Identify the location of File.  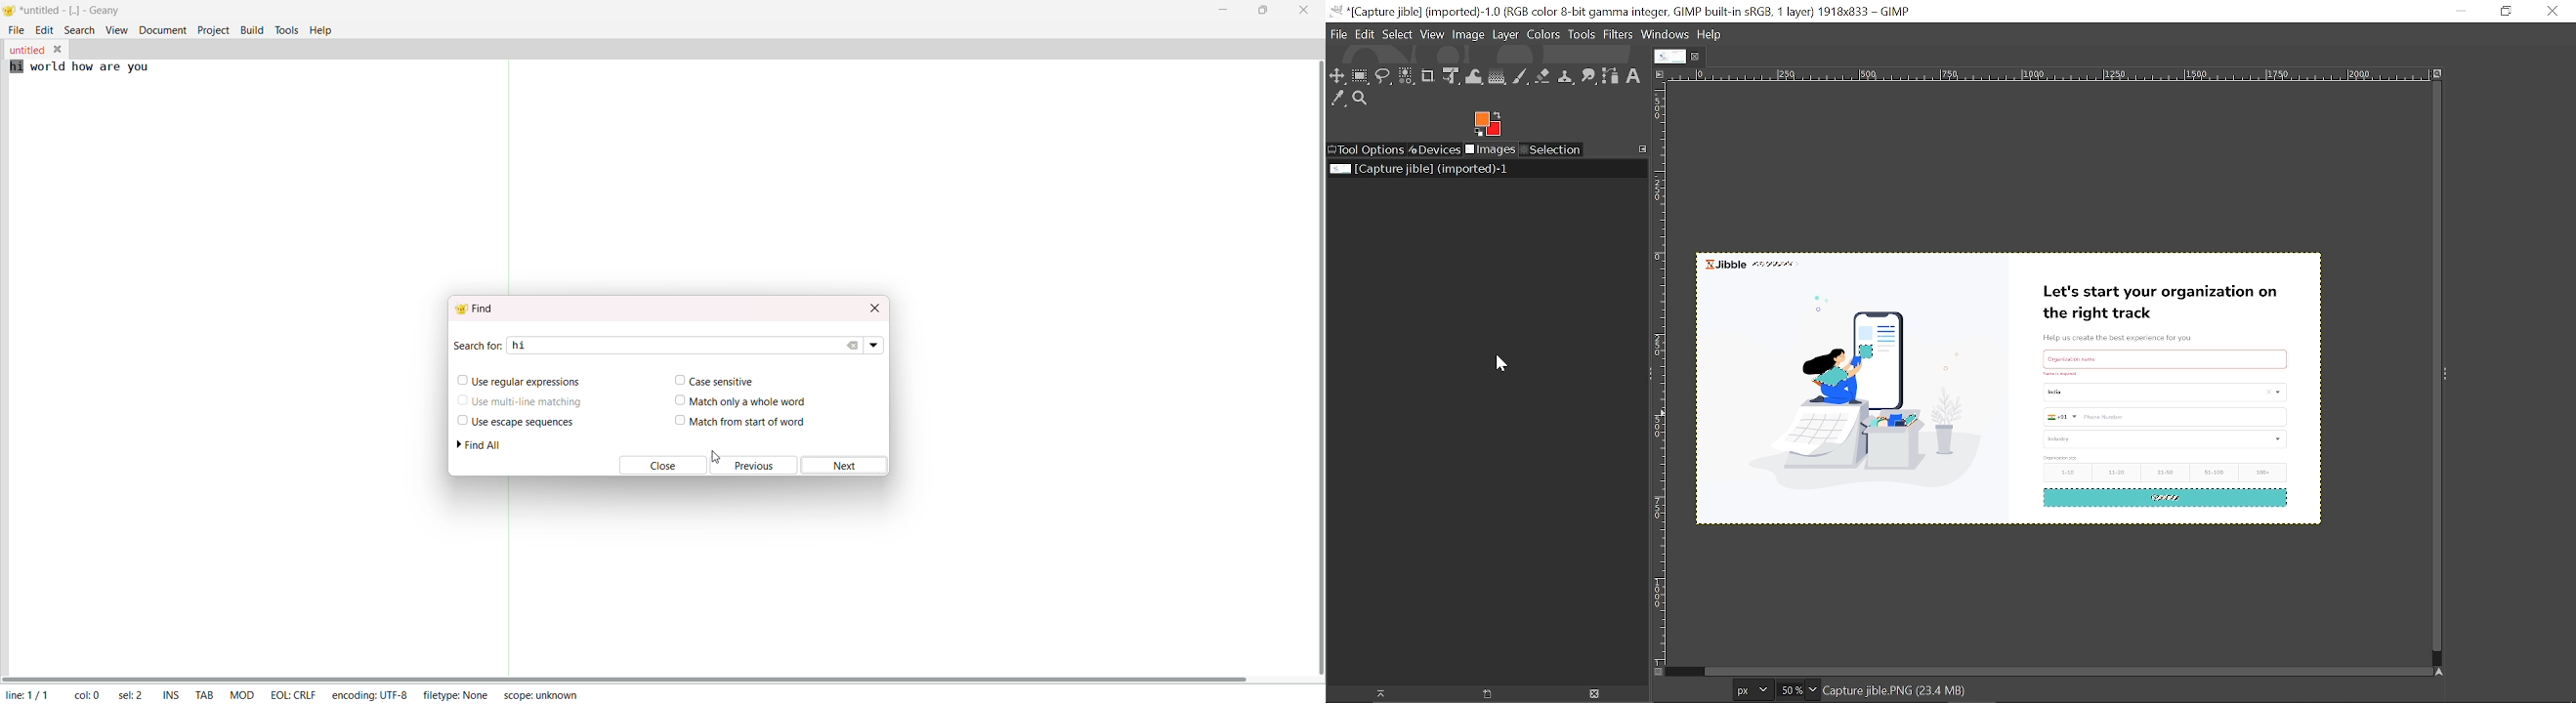
(1338, 33).